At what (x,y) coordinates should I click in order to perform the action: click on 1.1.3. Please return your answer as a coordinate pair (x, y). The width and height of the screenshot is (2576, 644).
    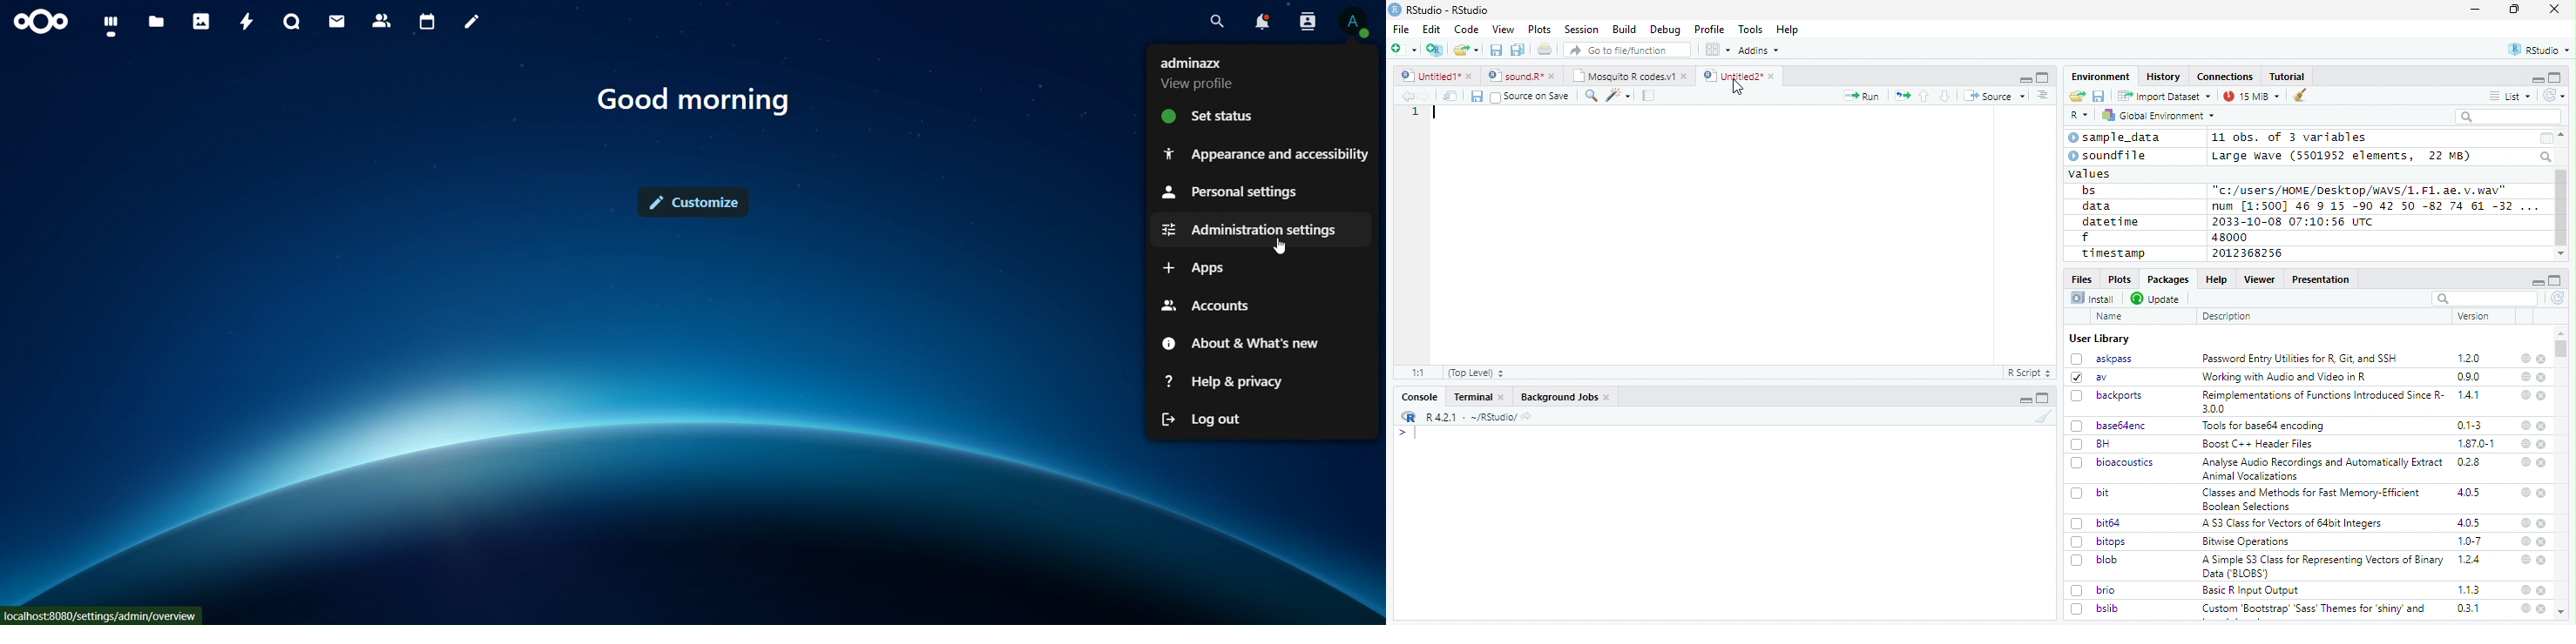
    Looking at the image, I should click on (2469, 589).